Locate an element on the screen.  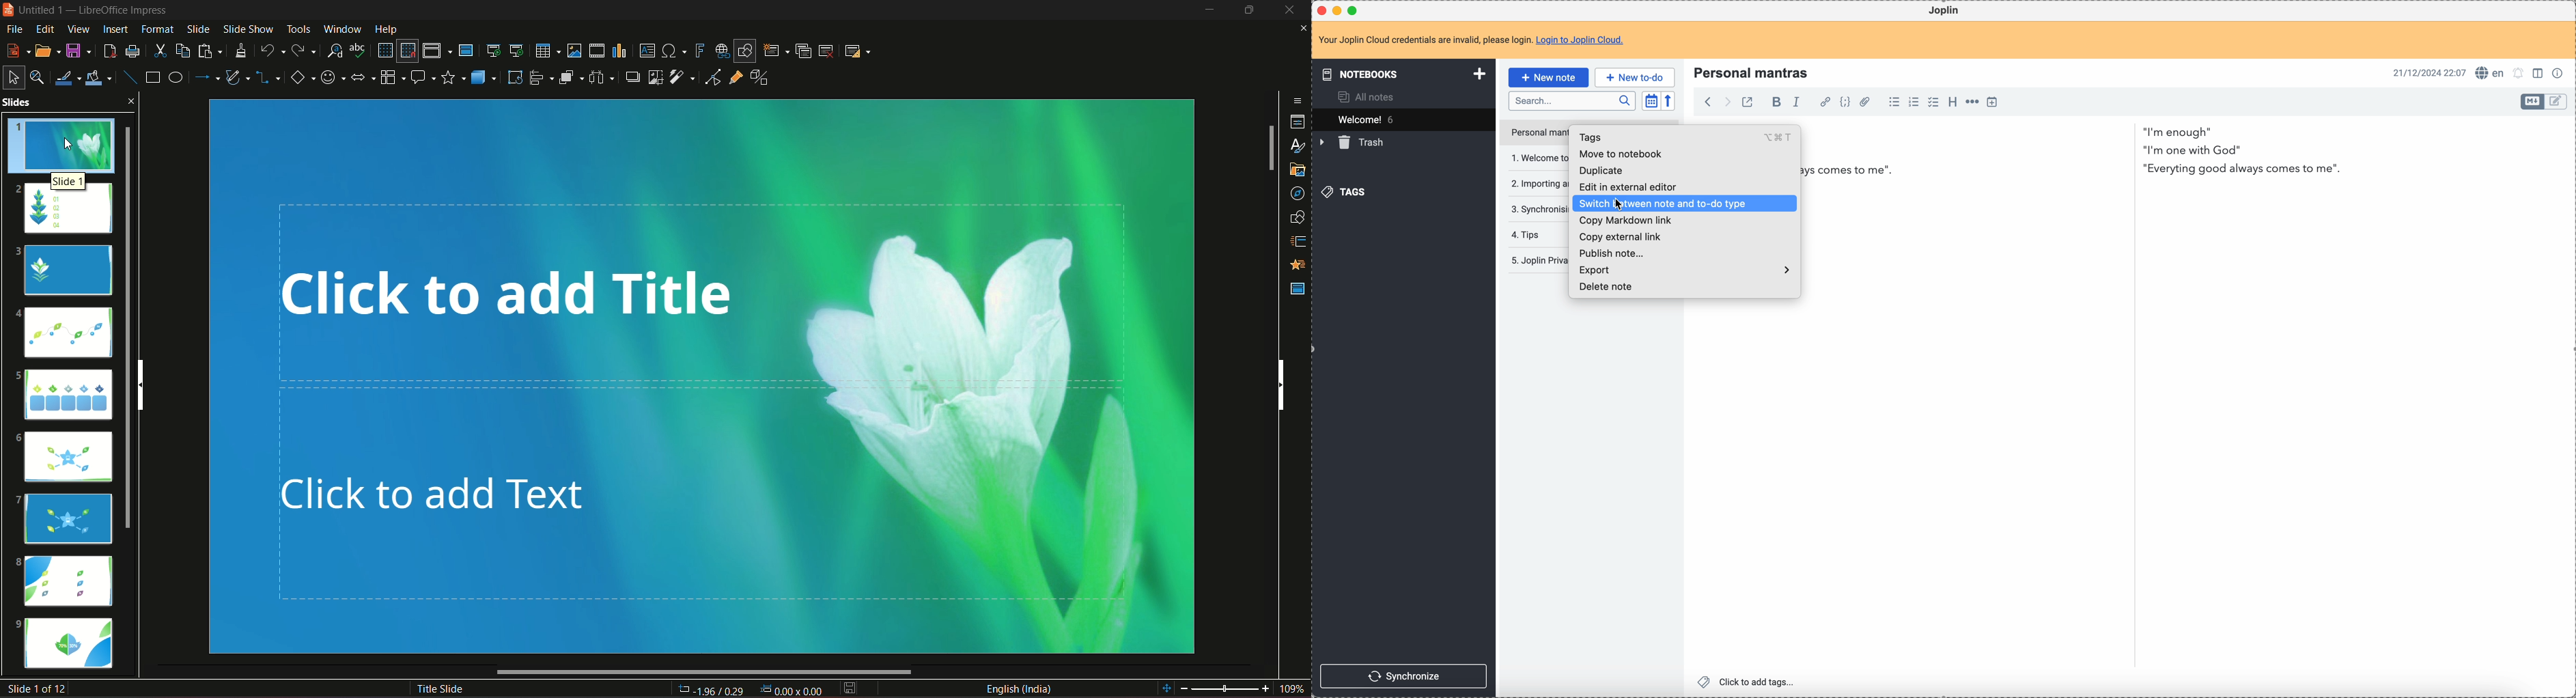
vertical slide bar is located at coordinates (1270, 149).